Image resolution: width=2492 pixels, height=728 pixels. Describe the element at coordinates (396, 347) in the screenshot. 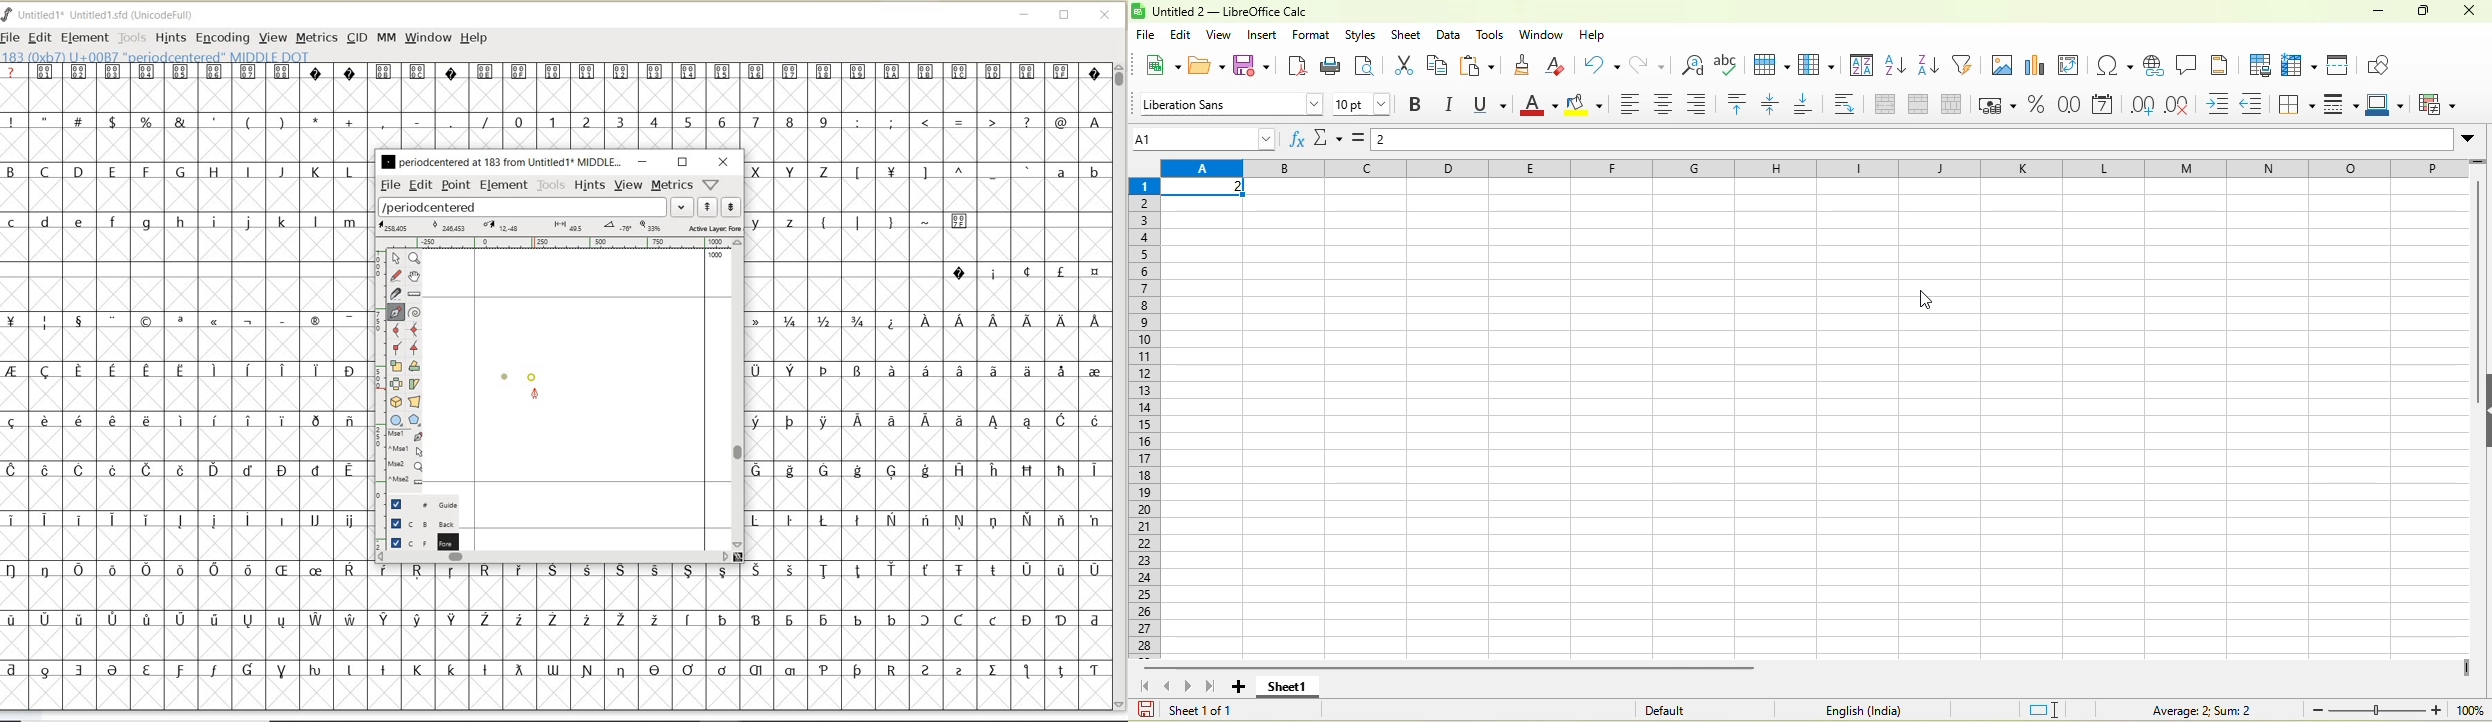

I see `Add a corner point` at that location.